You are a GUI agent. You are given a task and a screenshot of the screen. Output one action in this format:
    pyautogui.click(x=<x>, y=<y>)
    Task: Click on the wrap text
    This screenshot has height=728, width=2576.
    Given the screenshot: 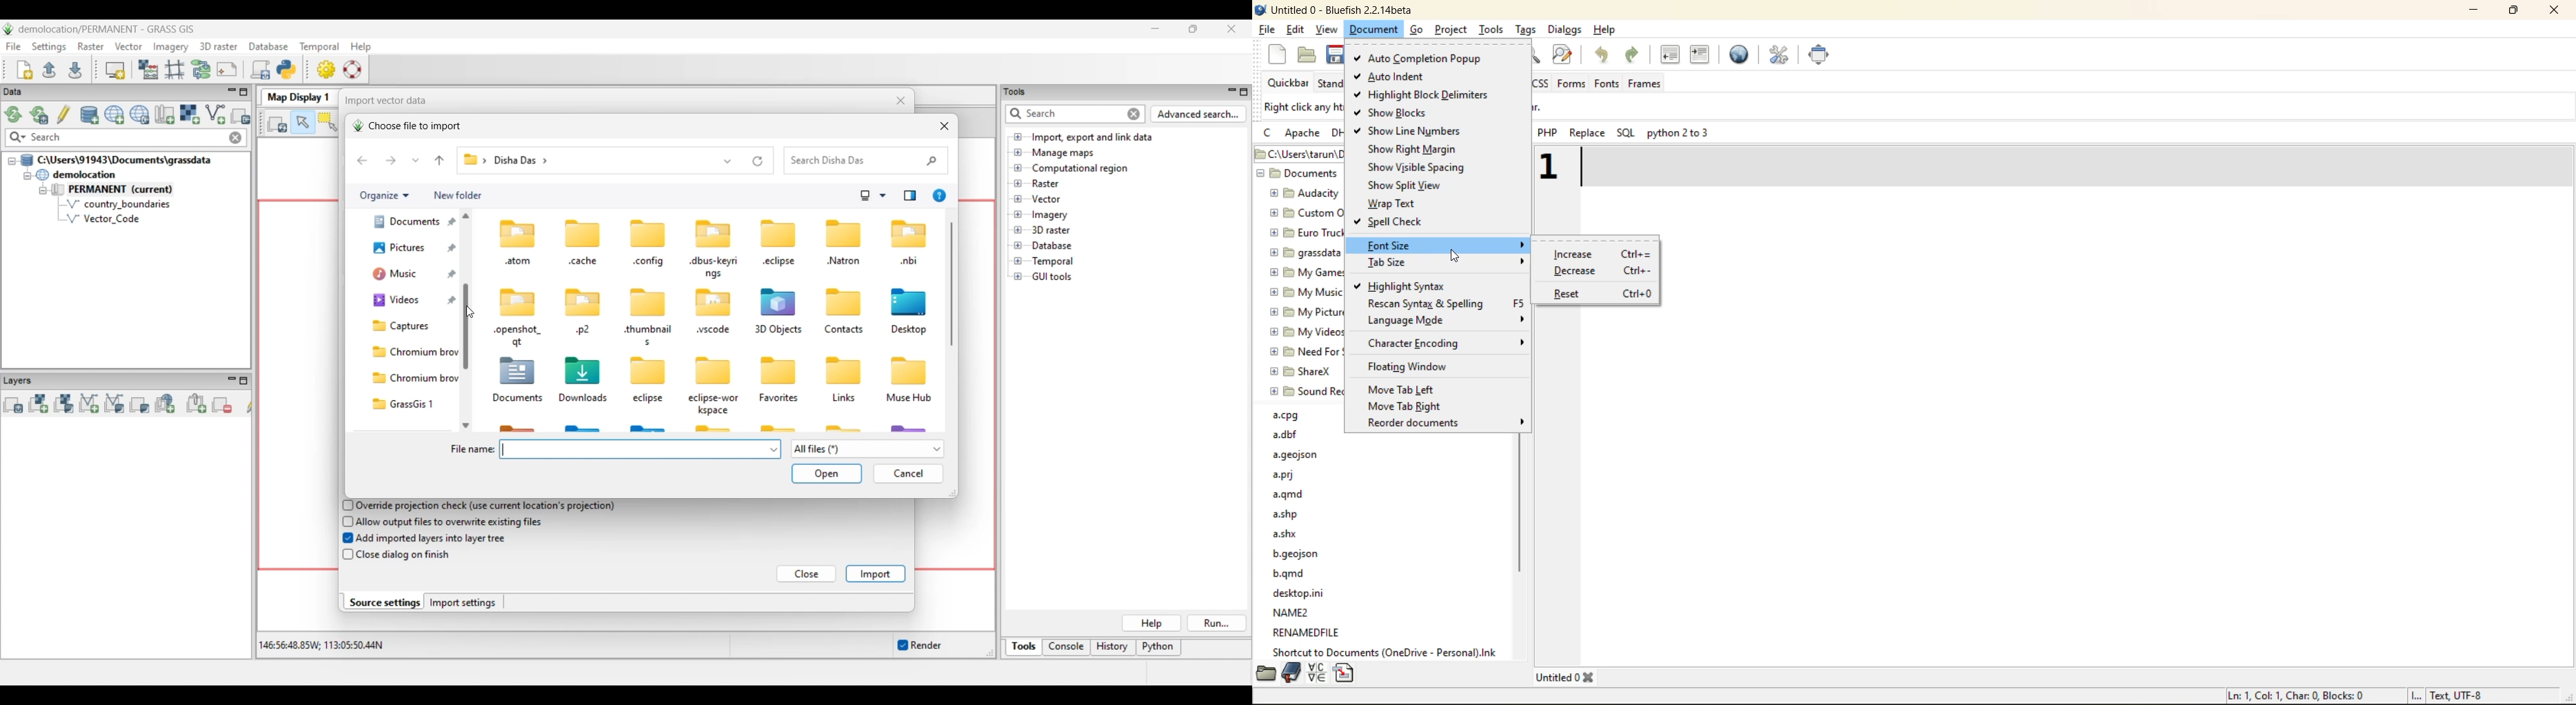 What is the action you would take?
    pyautogui.click(x=1399, y=206)
    